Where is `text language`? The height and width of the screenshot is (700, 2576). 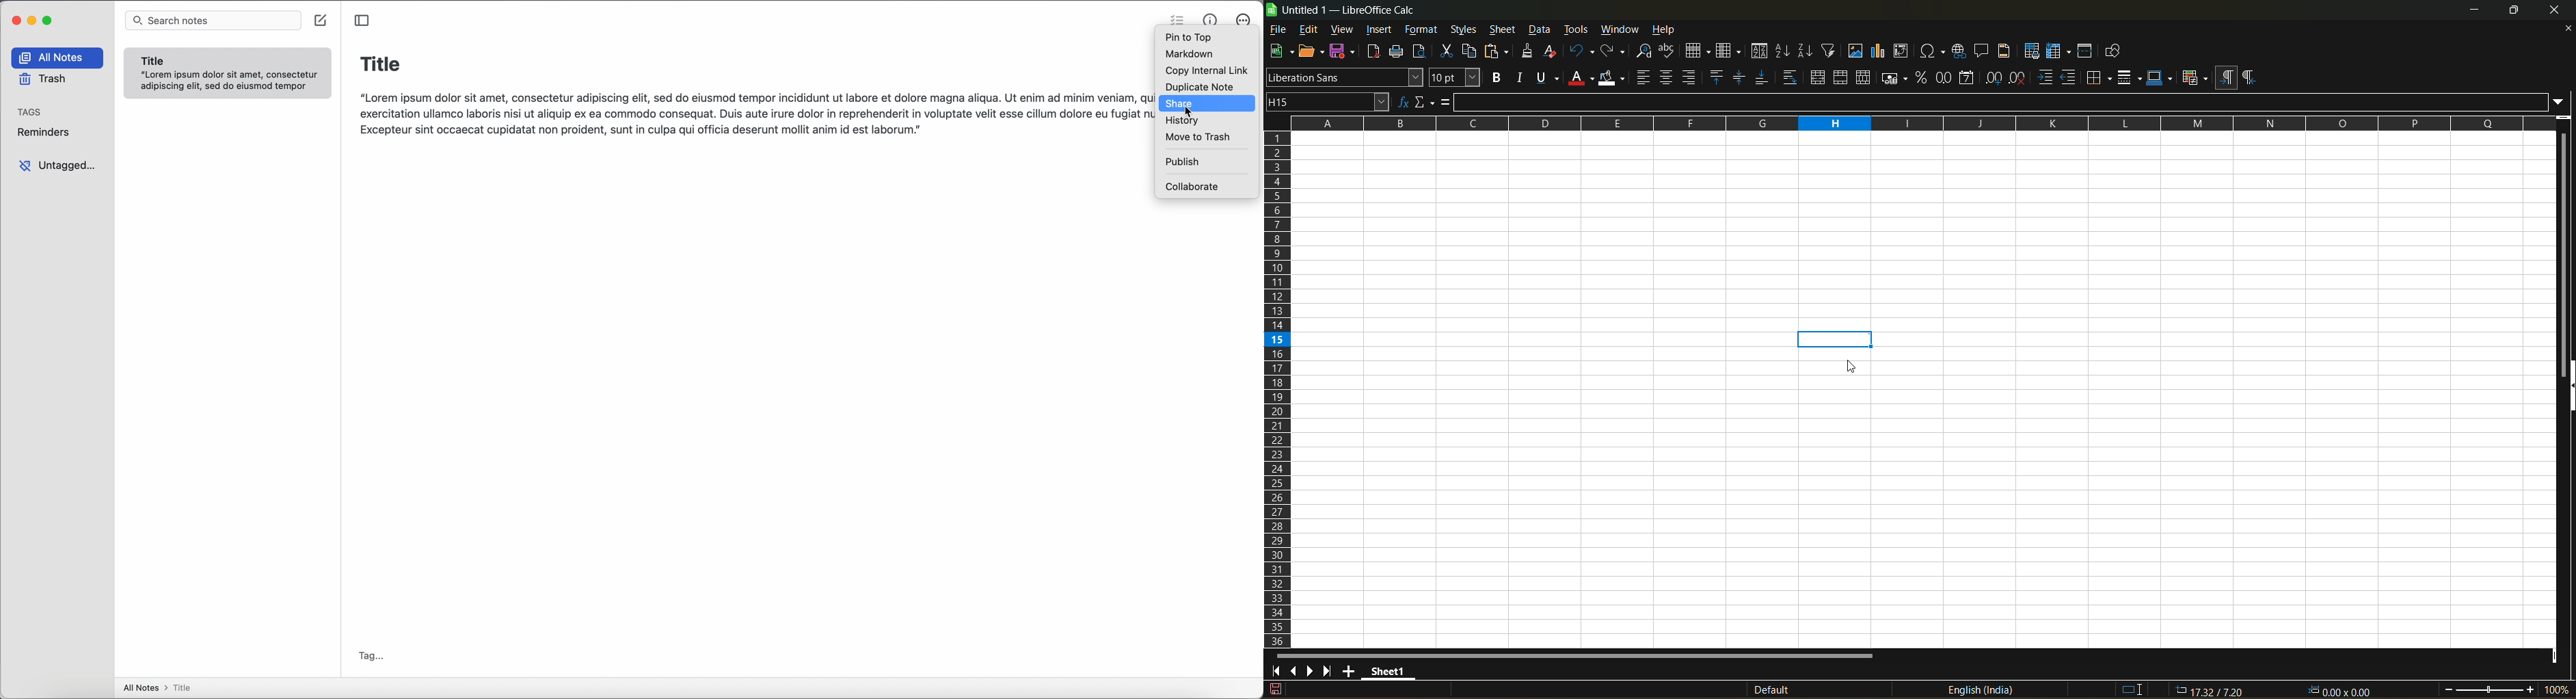
text language is located at coordinates (1983, 689).